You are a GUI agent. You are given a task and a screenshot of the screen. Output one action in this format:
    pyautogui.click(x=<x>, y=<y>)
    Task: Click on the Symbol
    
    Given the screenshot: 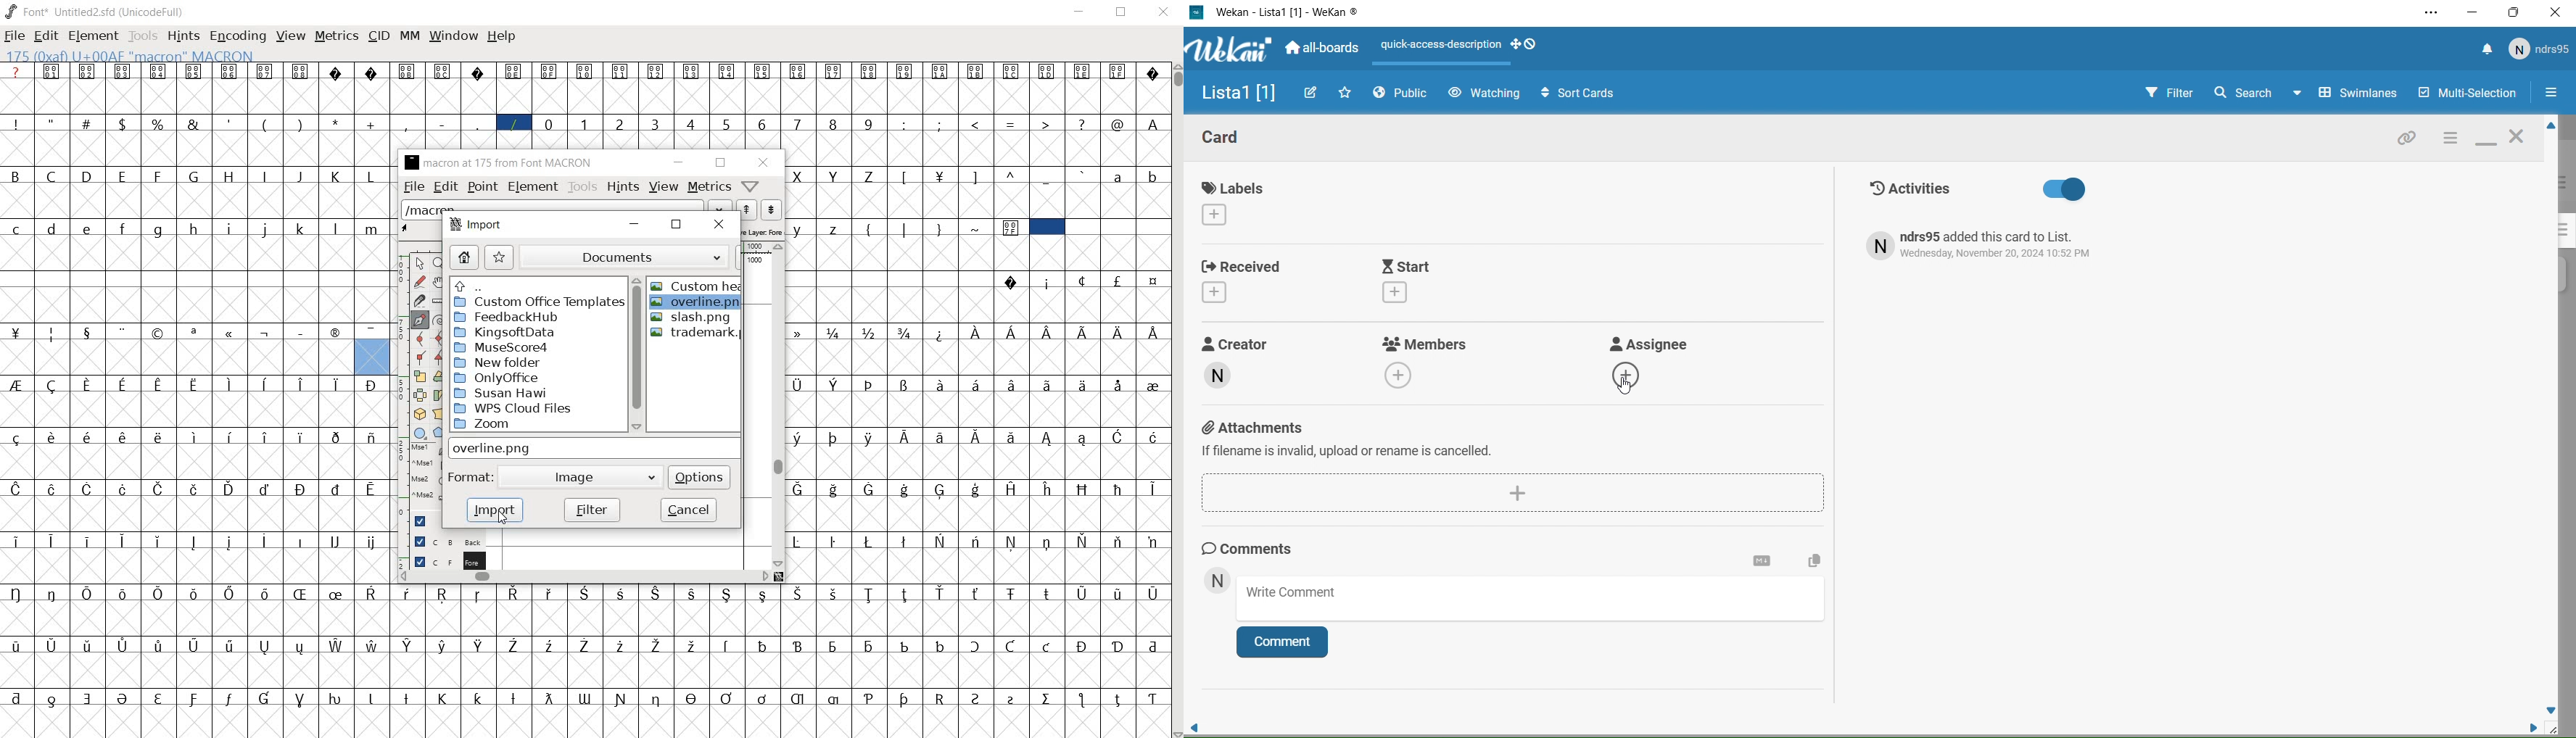 What is the action you would take?
    pyautogui.click(x=302, y=383)
    